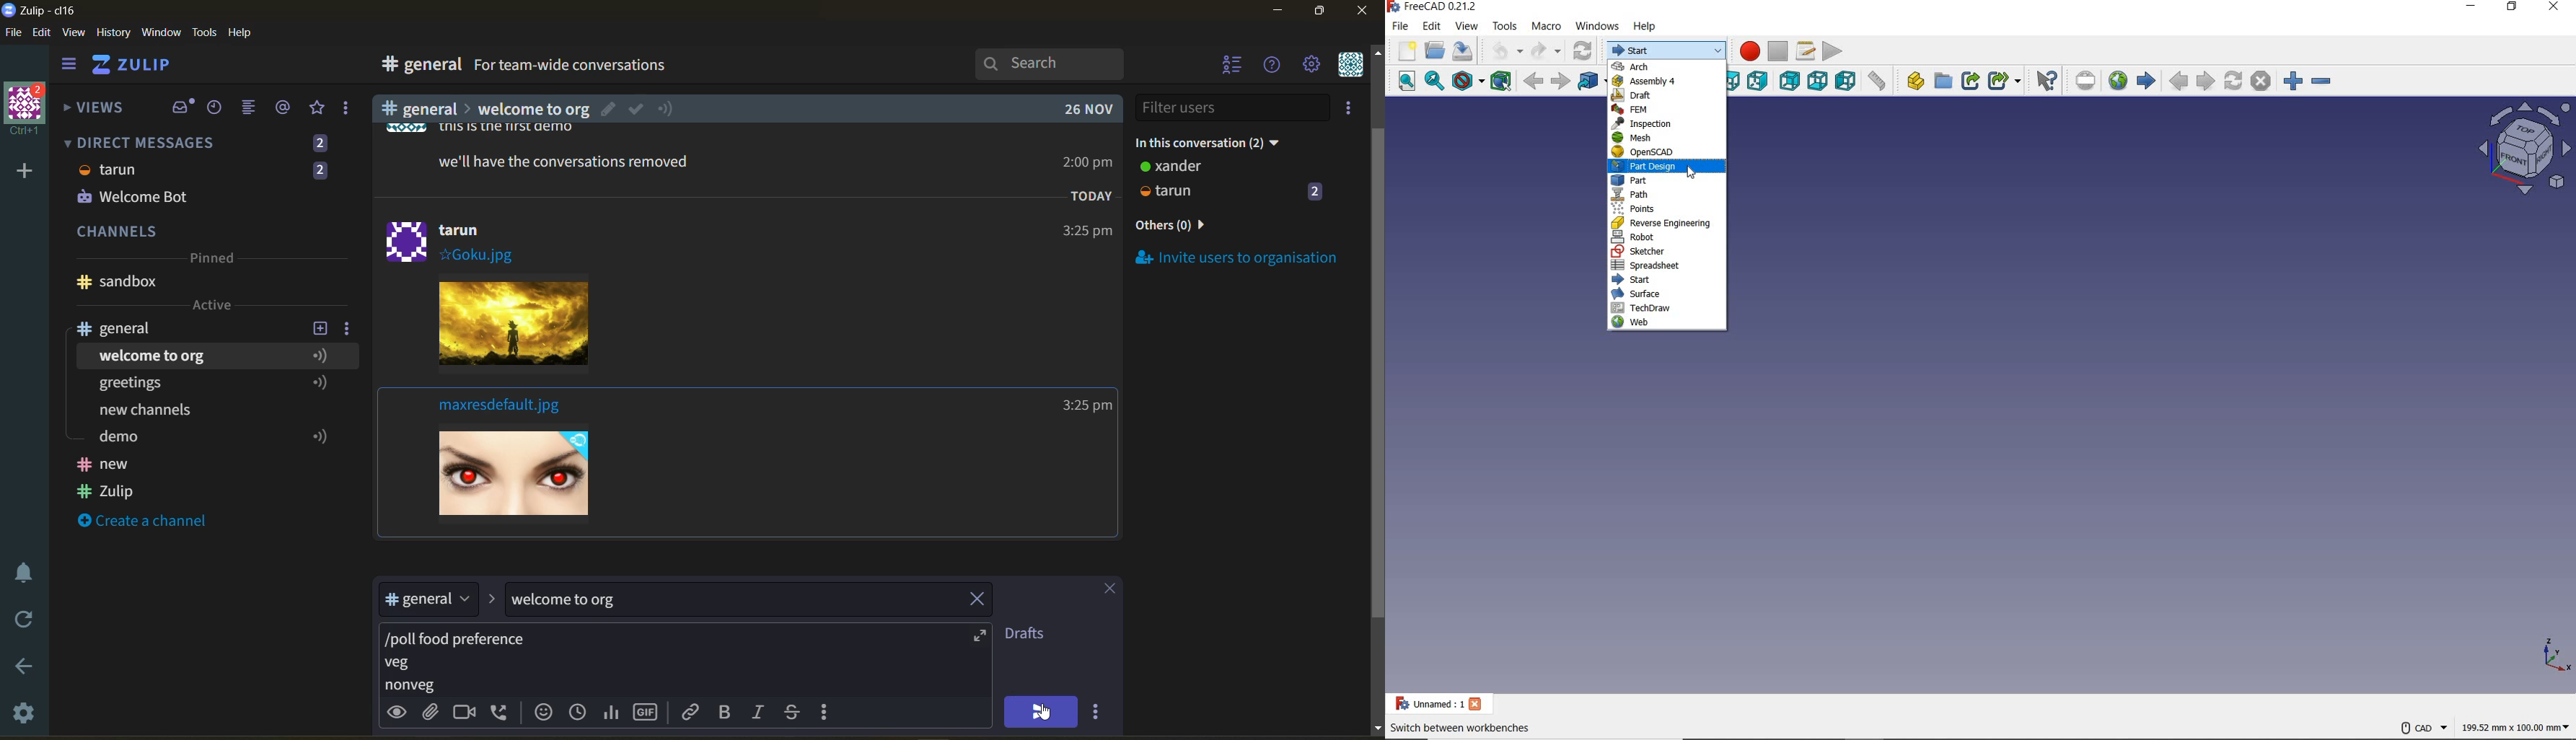  Describe the element at coordinates (495, 406) in the screenshot. I see `` at that location.